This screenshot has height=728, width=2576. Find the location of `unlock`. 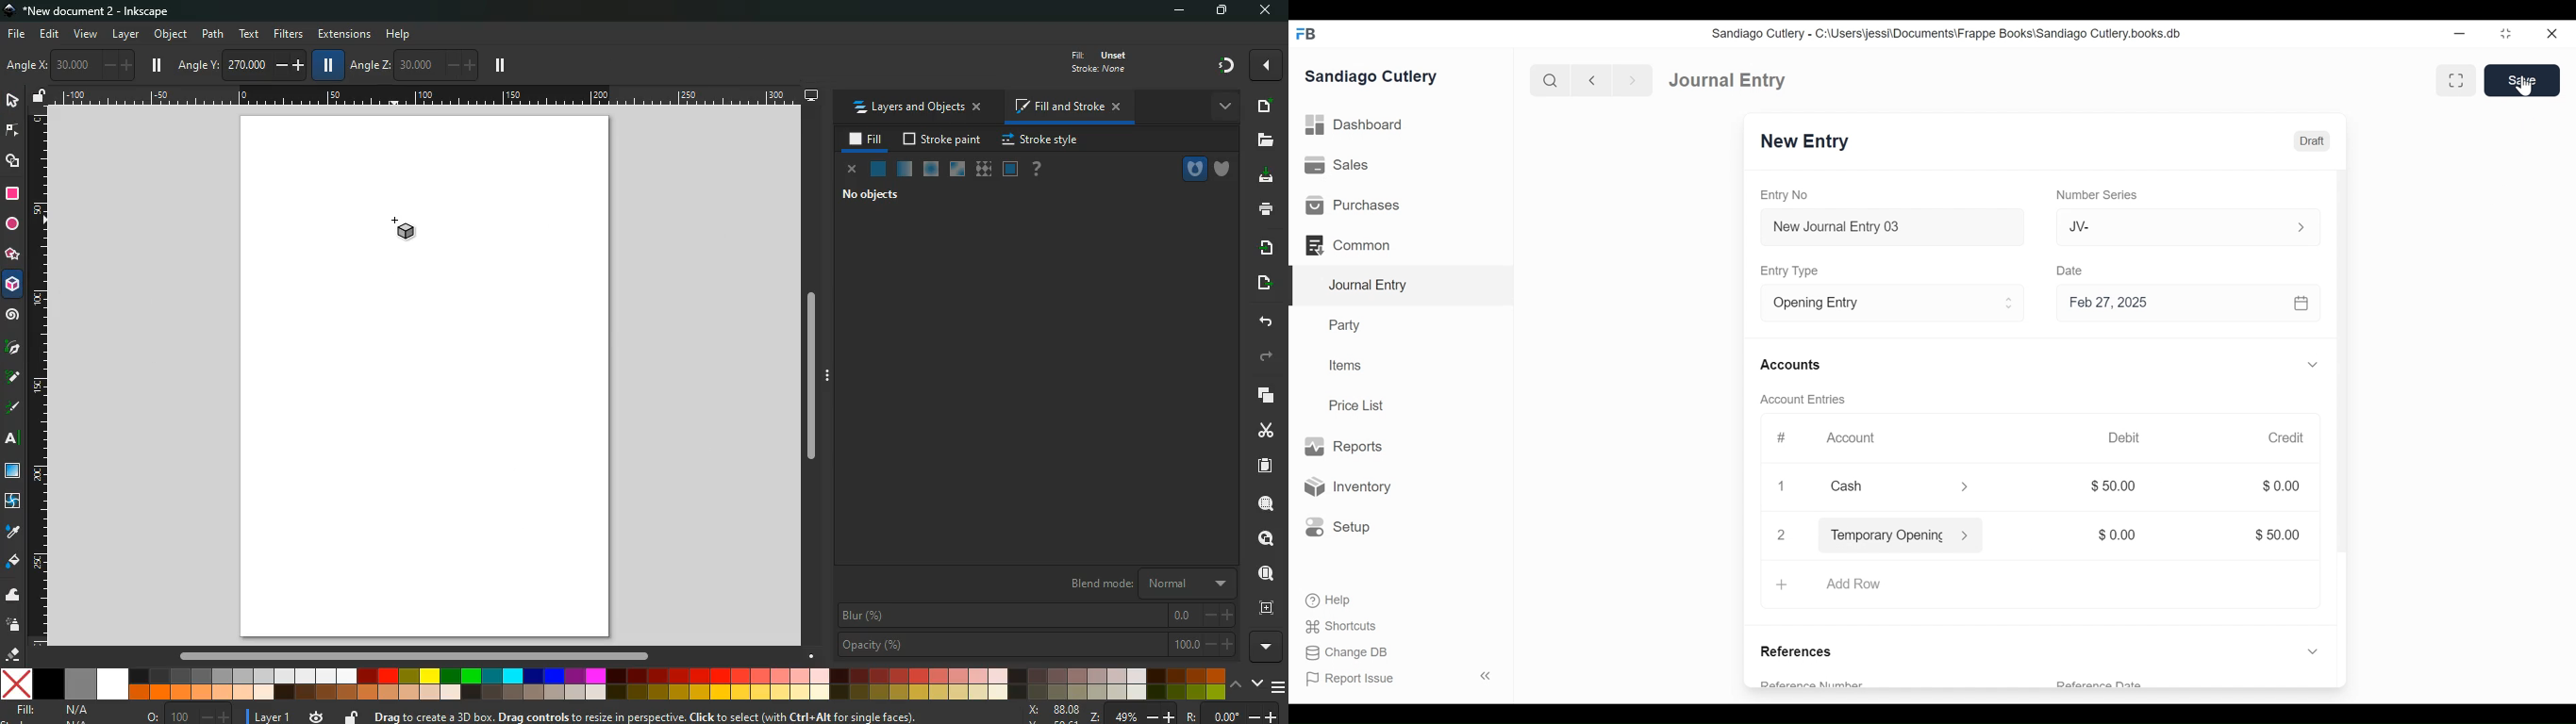

unlock is located at coordinates (40, 97).